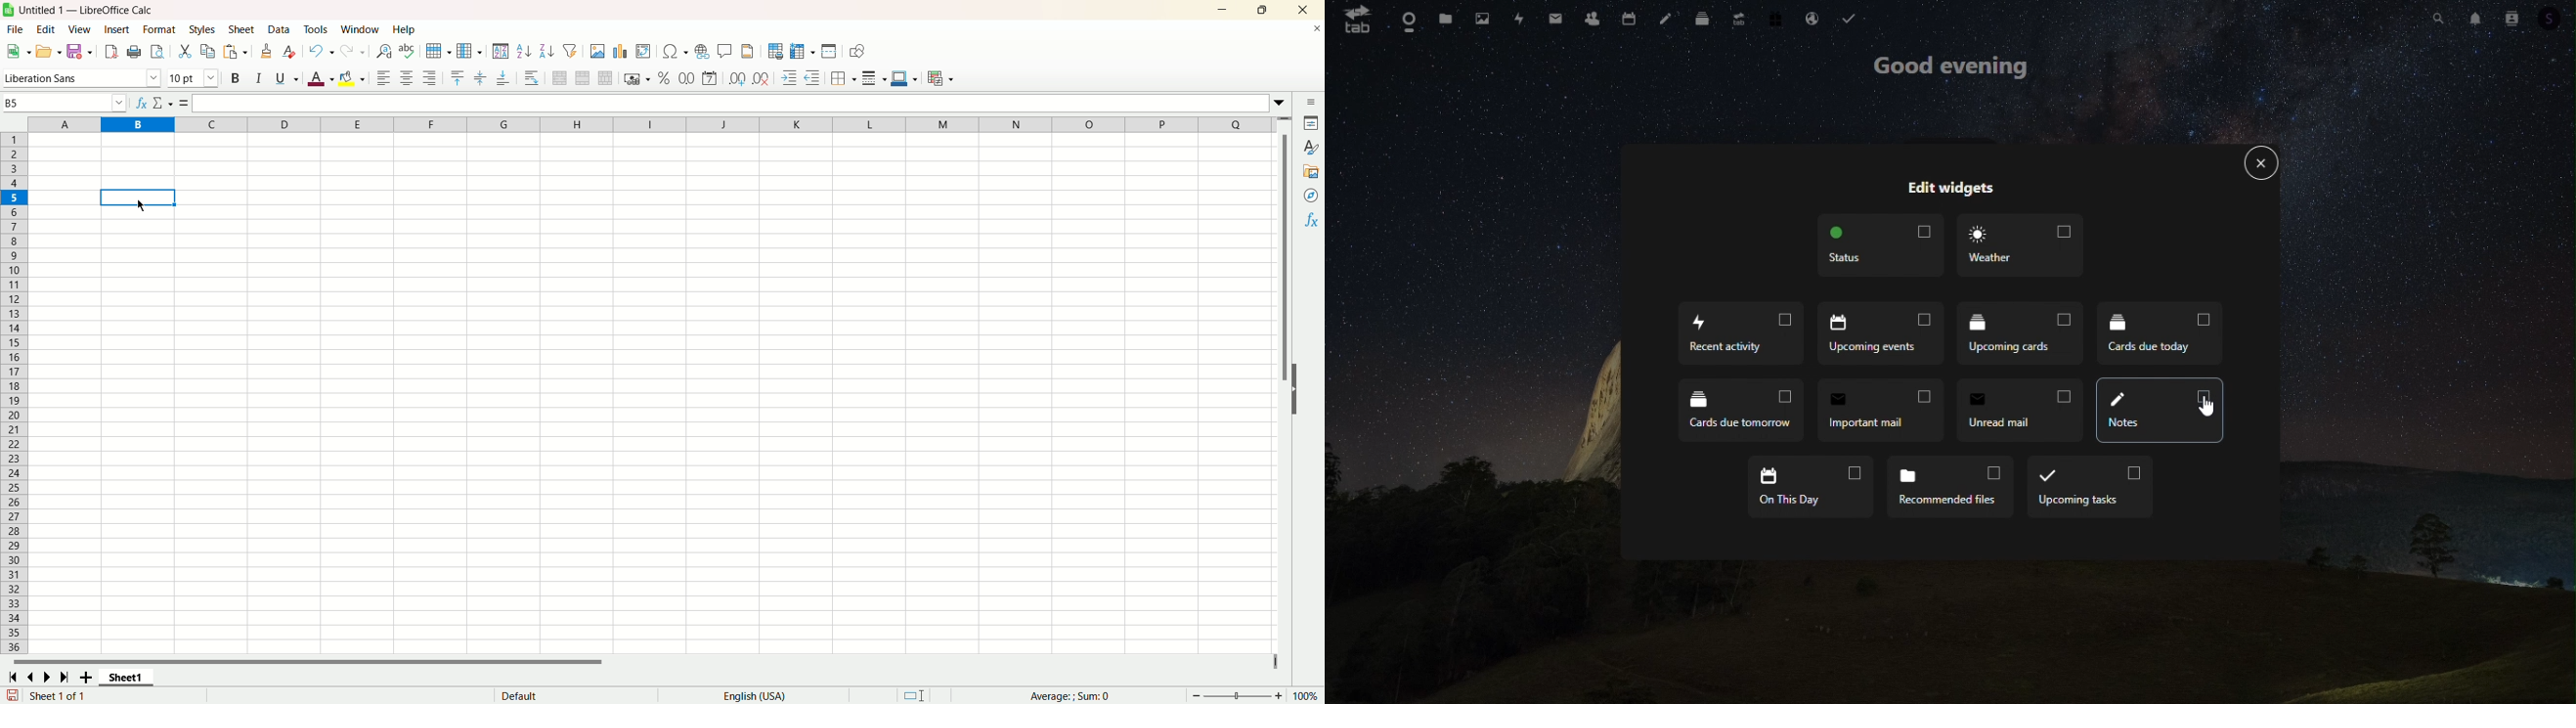 This screenshot has width=2576, height=728. What do you see at coordinates (942, 80) in the screenshot?
I see `conditional` at bounding box center [942, 80].